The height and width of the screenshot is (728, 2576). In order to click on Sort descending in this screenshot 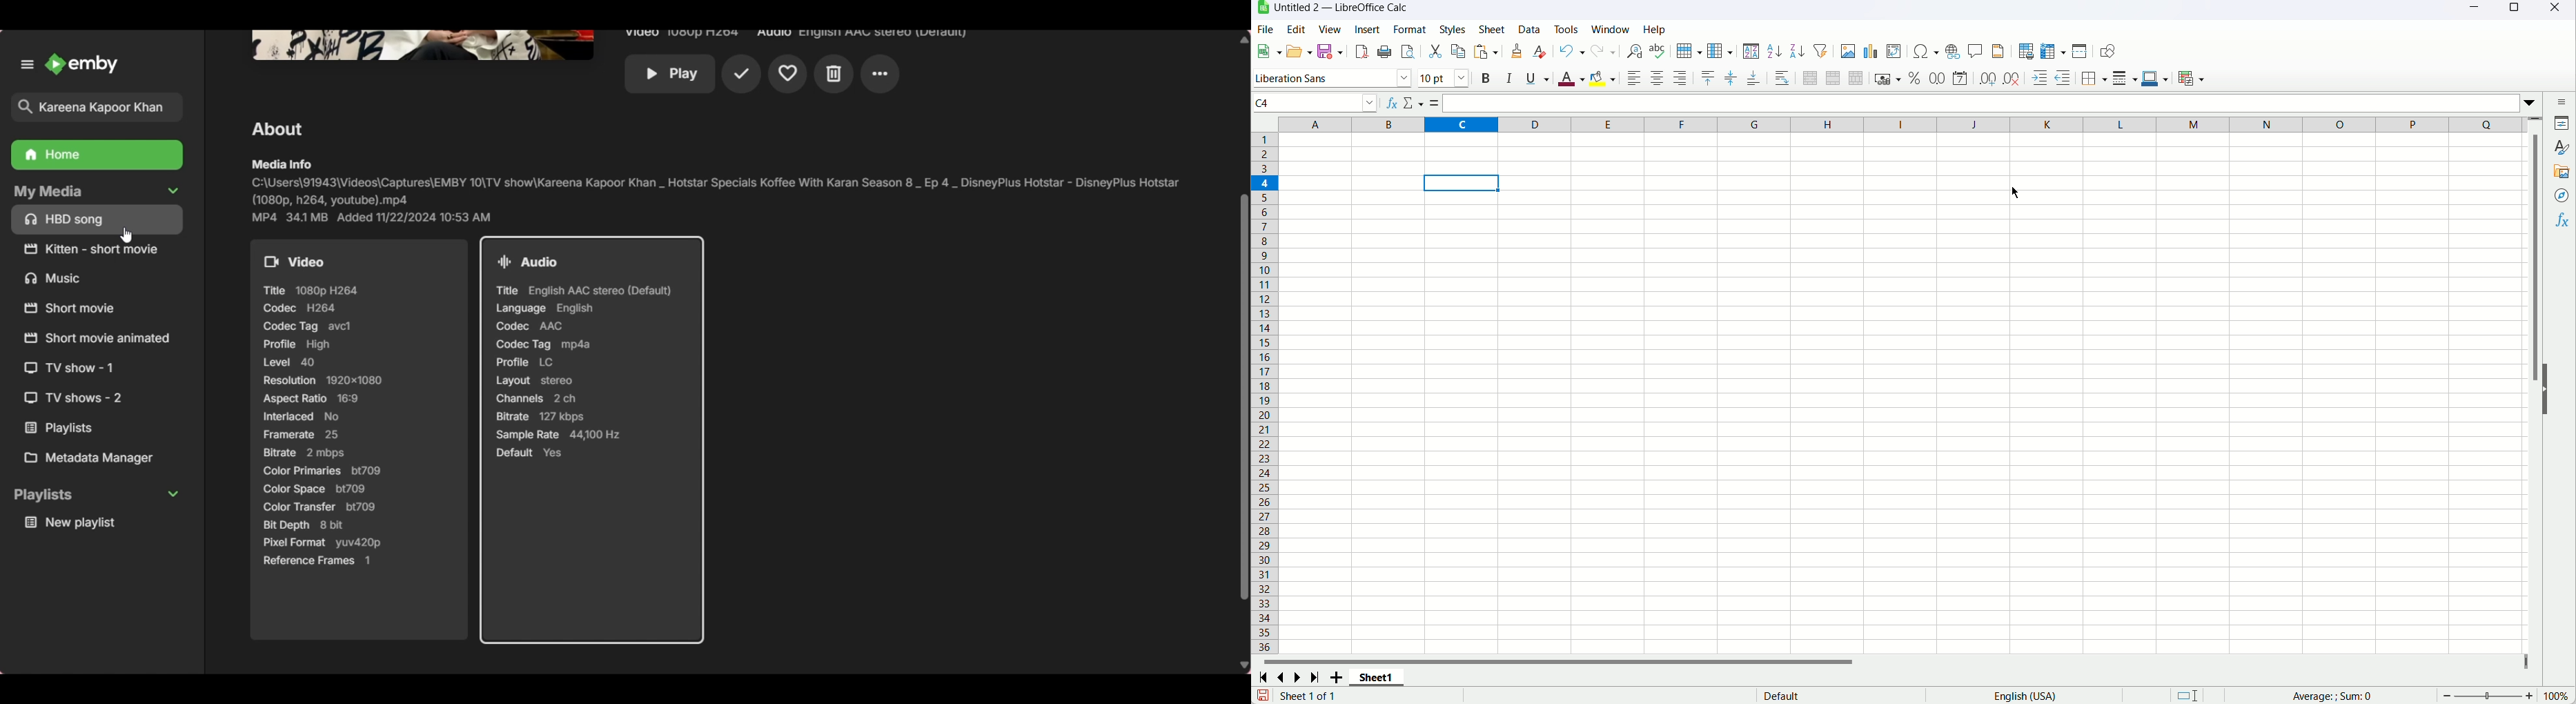, I will do `click(1797, 52)`.